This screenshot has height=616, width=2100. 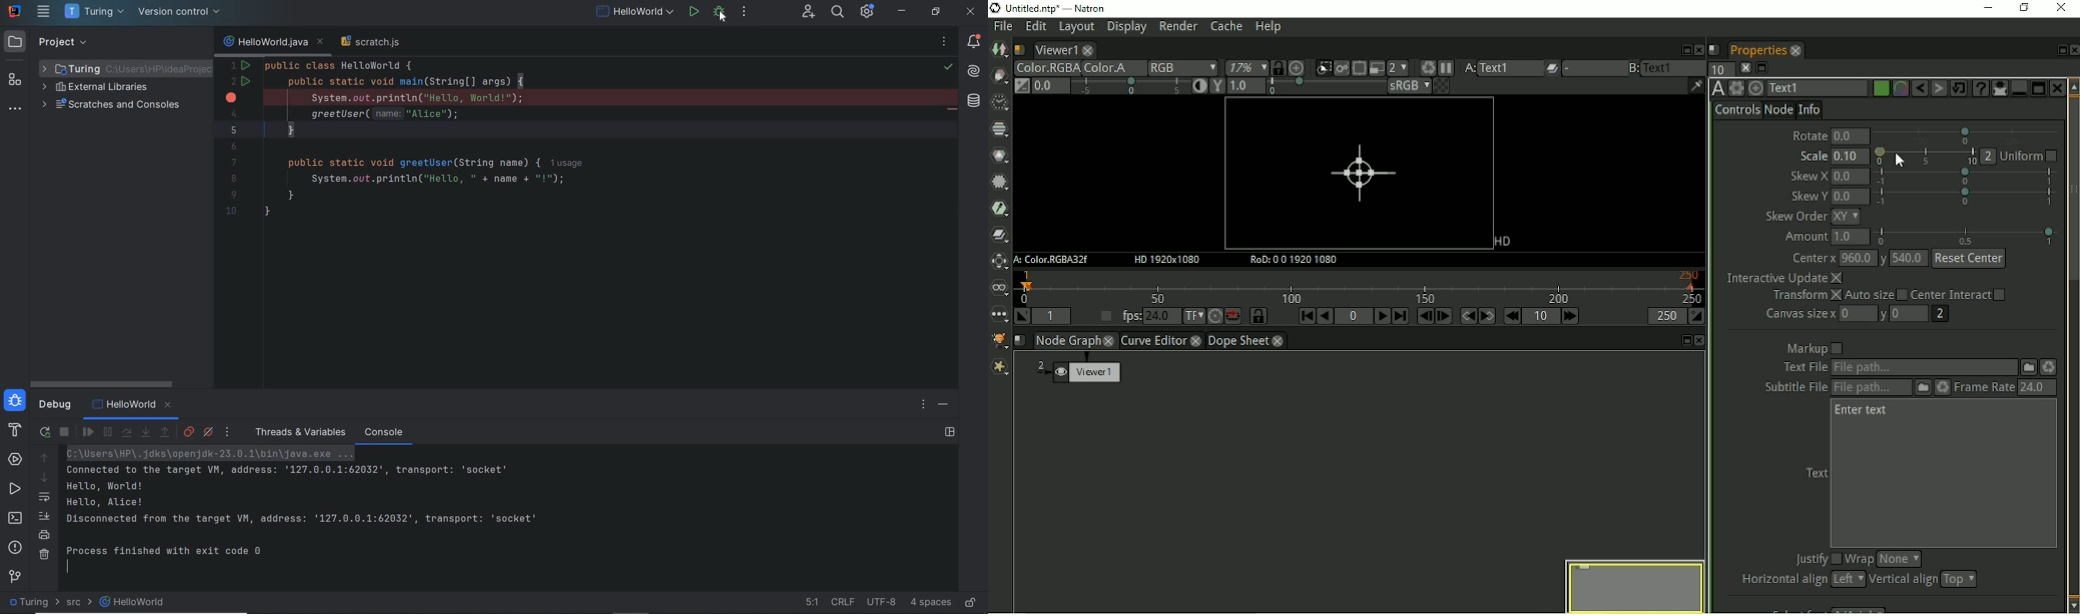 What do you see at coordinates (951, 432) in the screenshot?
I see `layout settings` at bounding box center [951, 432].